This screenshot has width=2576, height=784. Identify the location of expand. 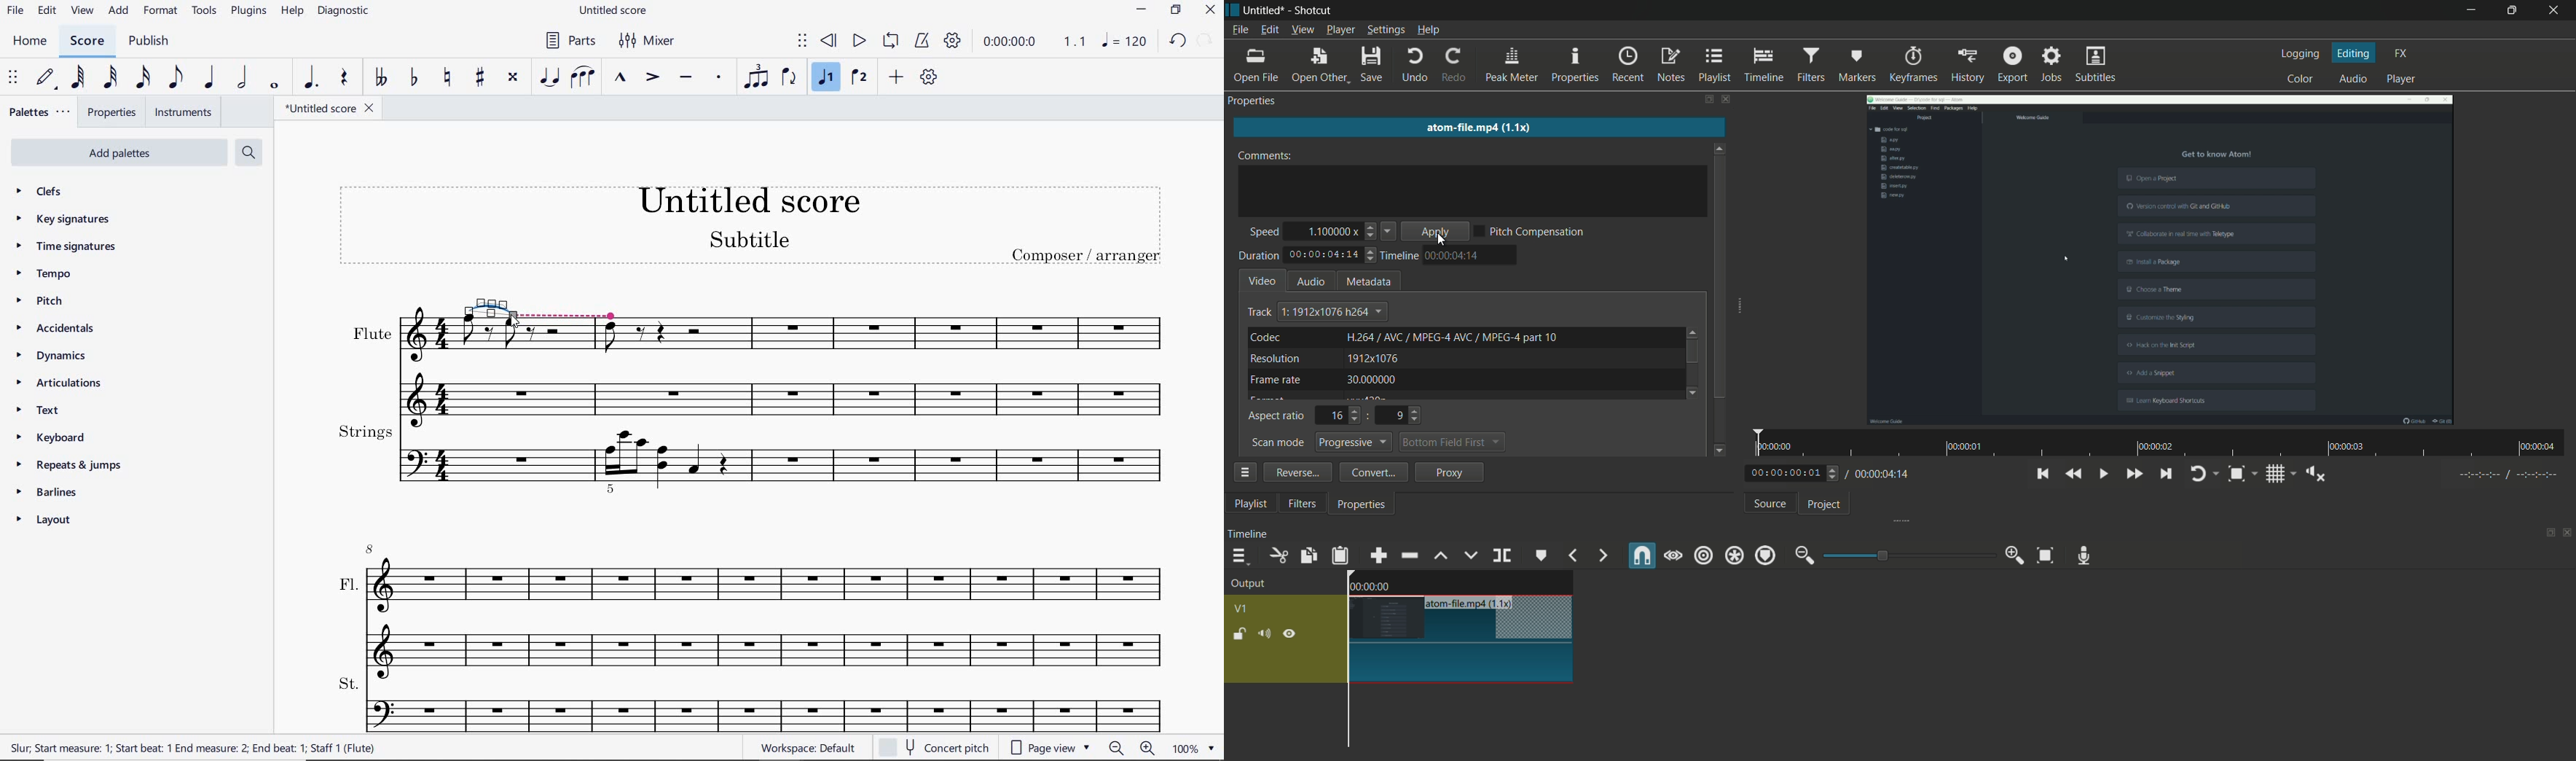
(1744, 307).